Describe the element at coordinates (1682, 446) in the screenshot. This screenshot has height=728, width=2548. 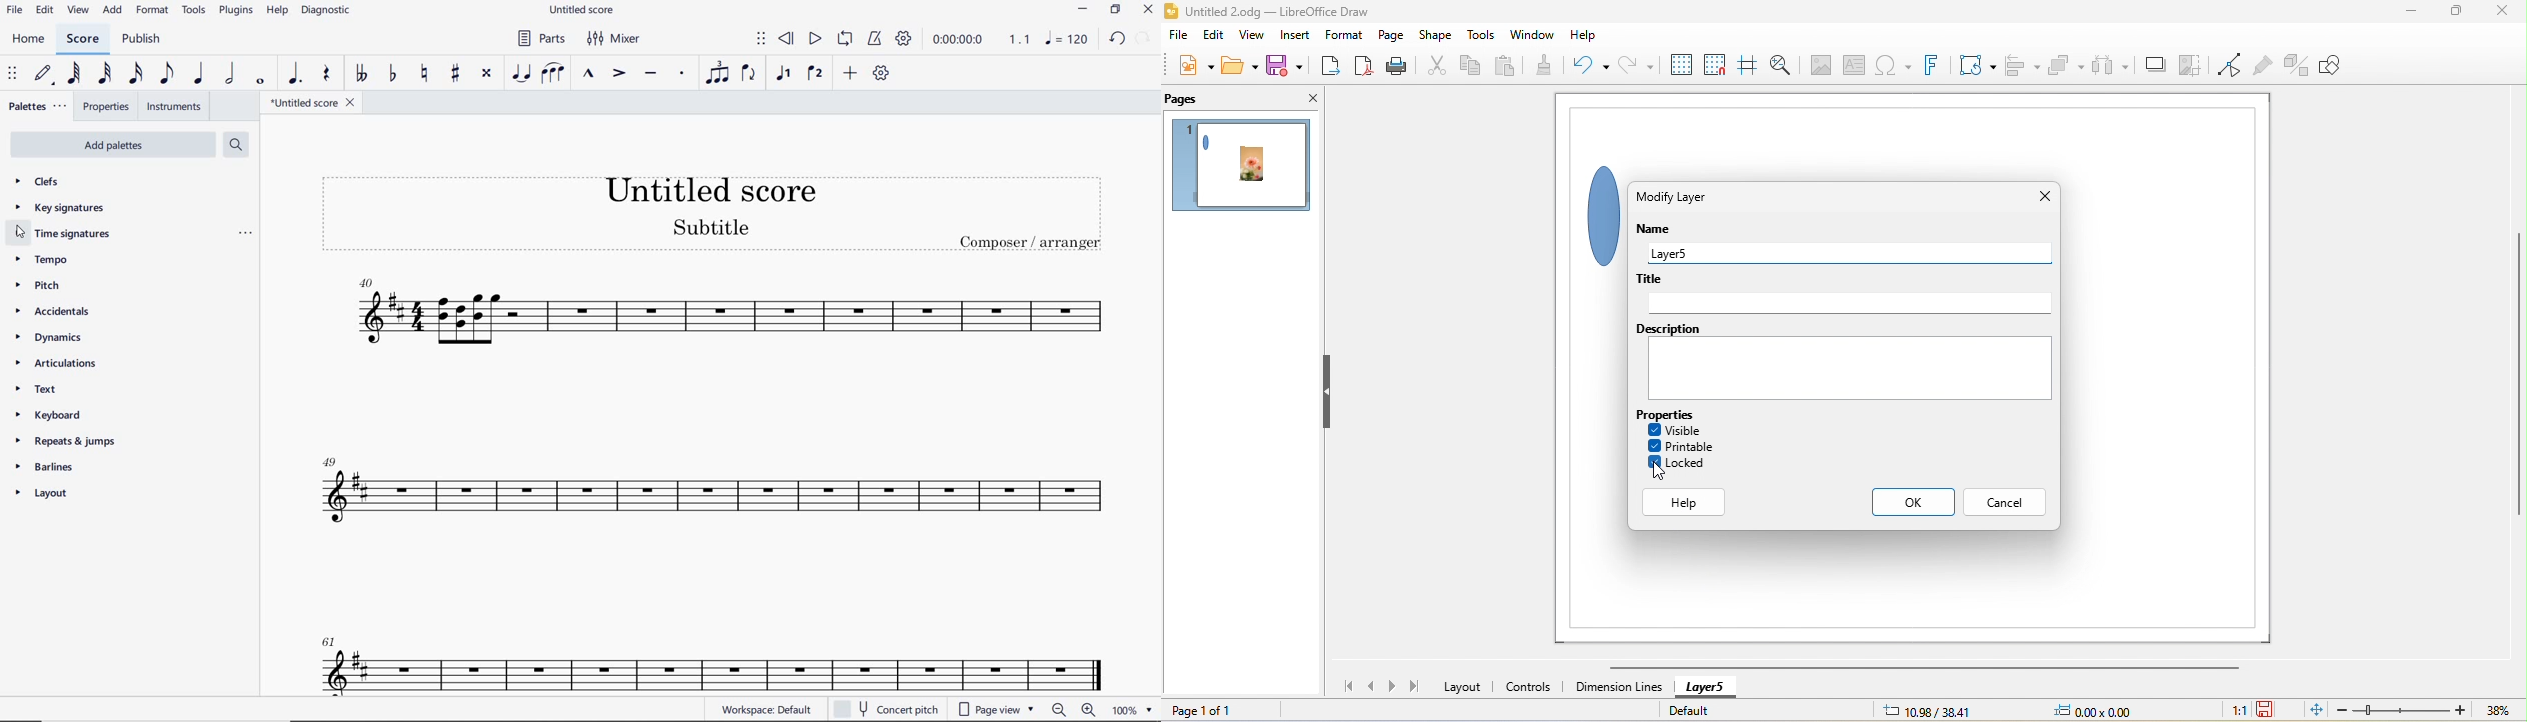
I see `printable` at that location.